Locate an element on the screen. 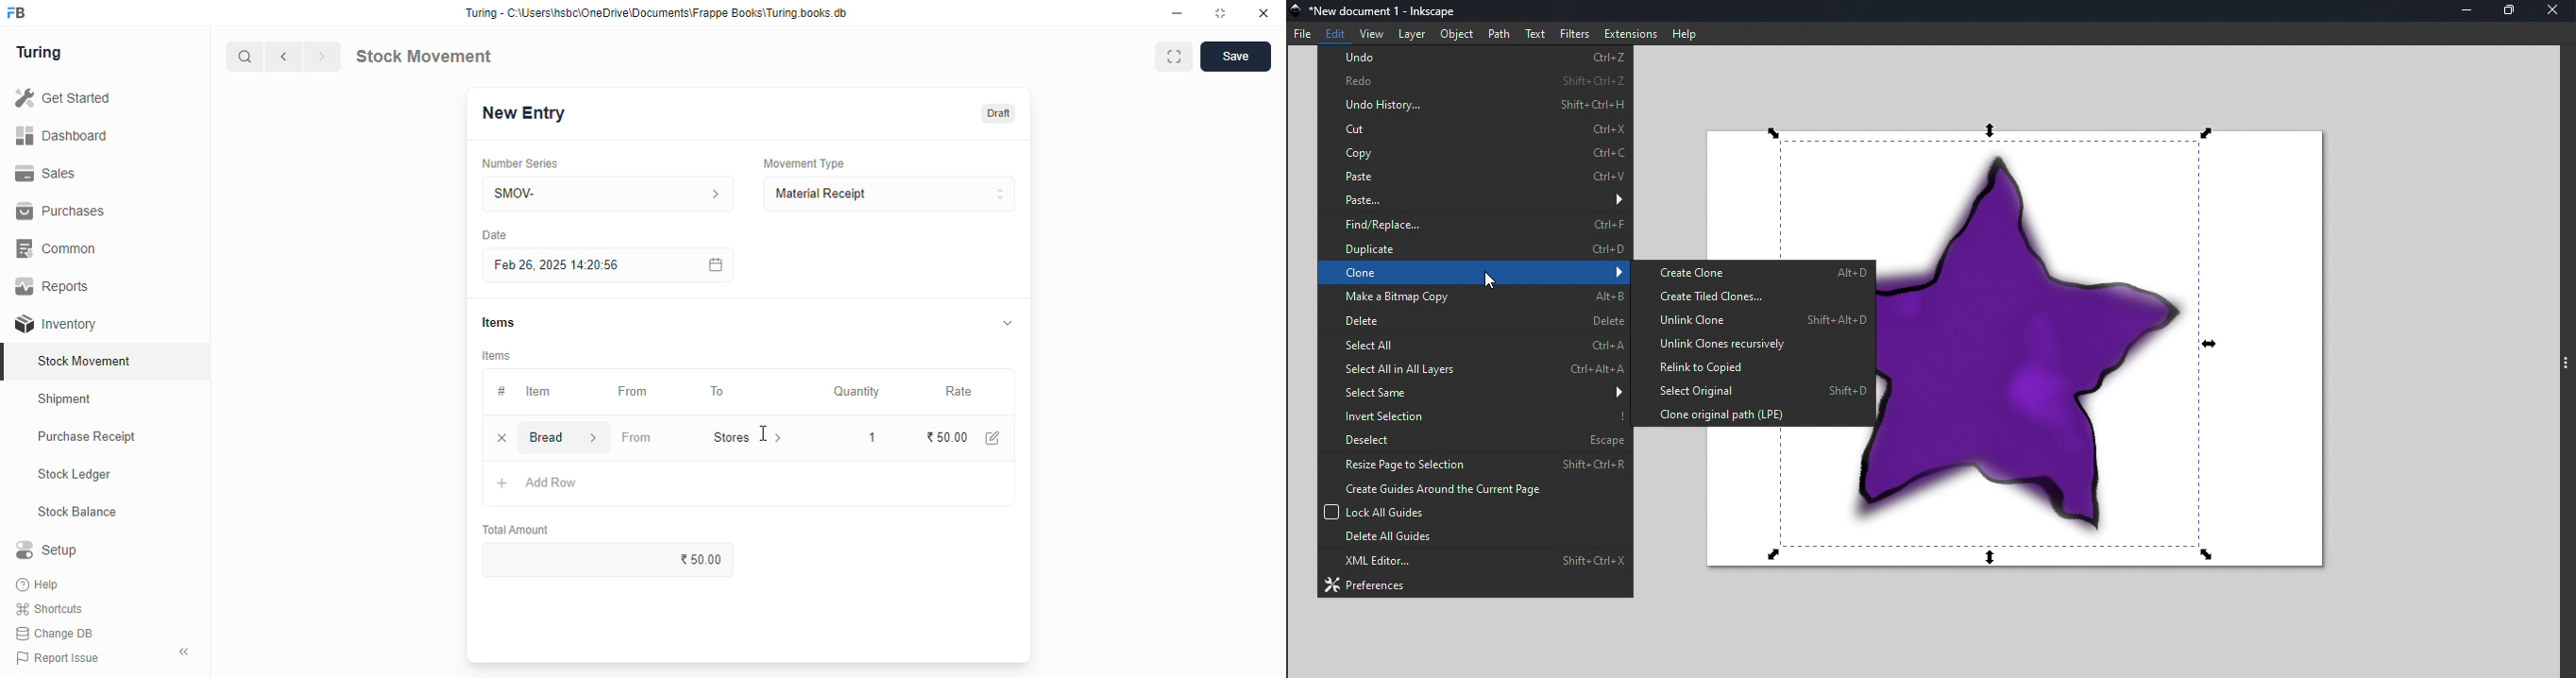 This screenshot has height=700, width=2576. save is located at coordinates (1236, 56).